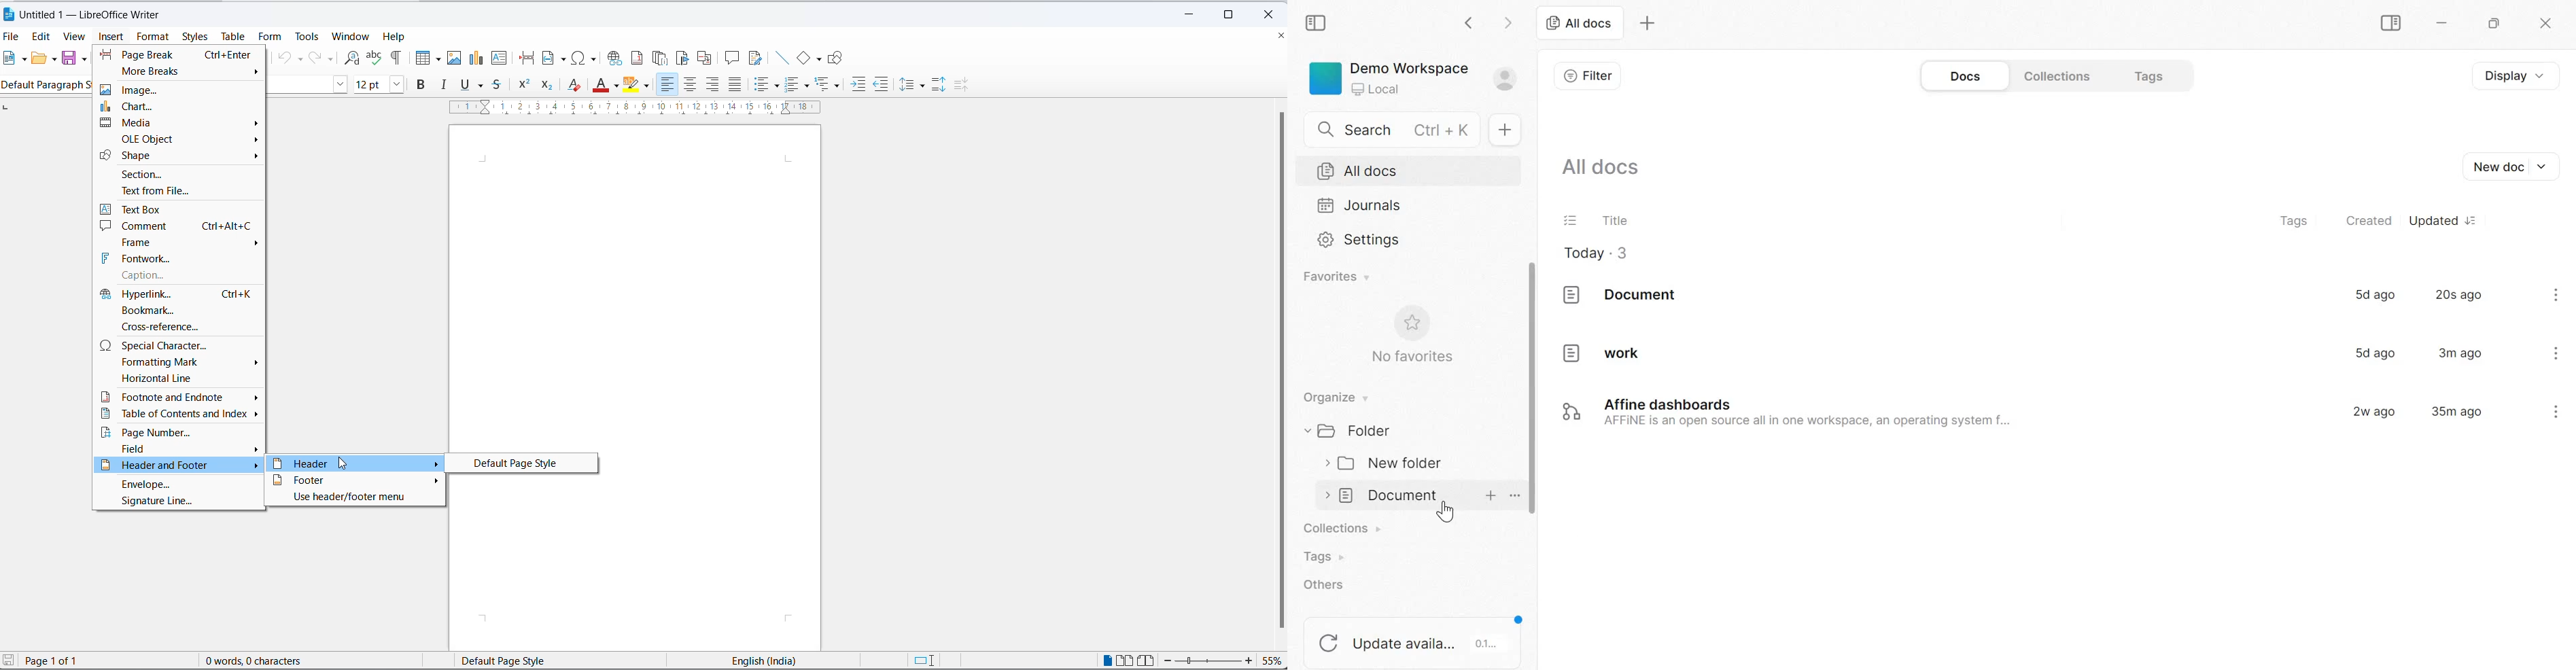 This screenshot has height=672, width=2576. I want to click on table grid, so click(436, 59).